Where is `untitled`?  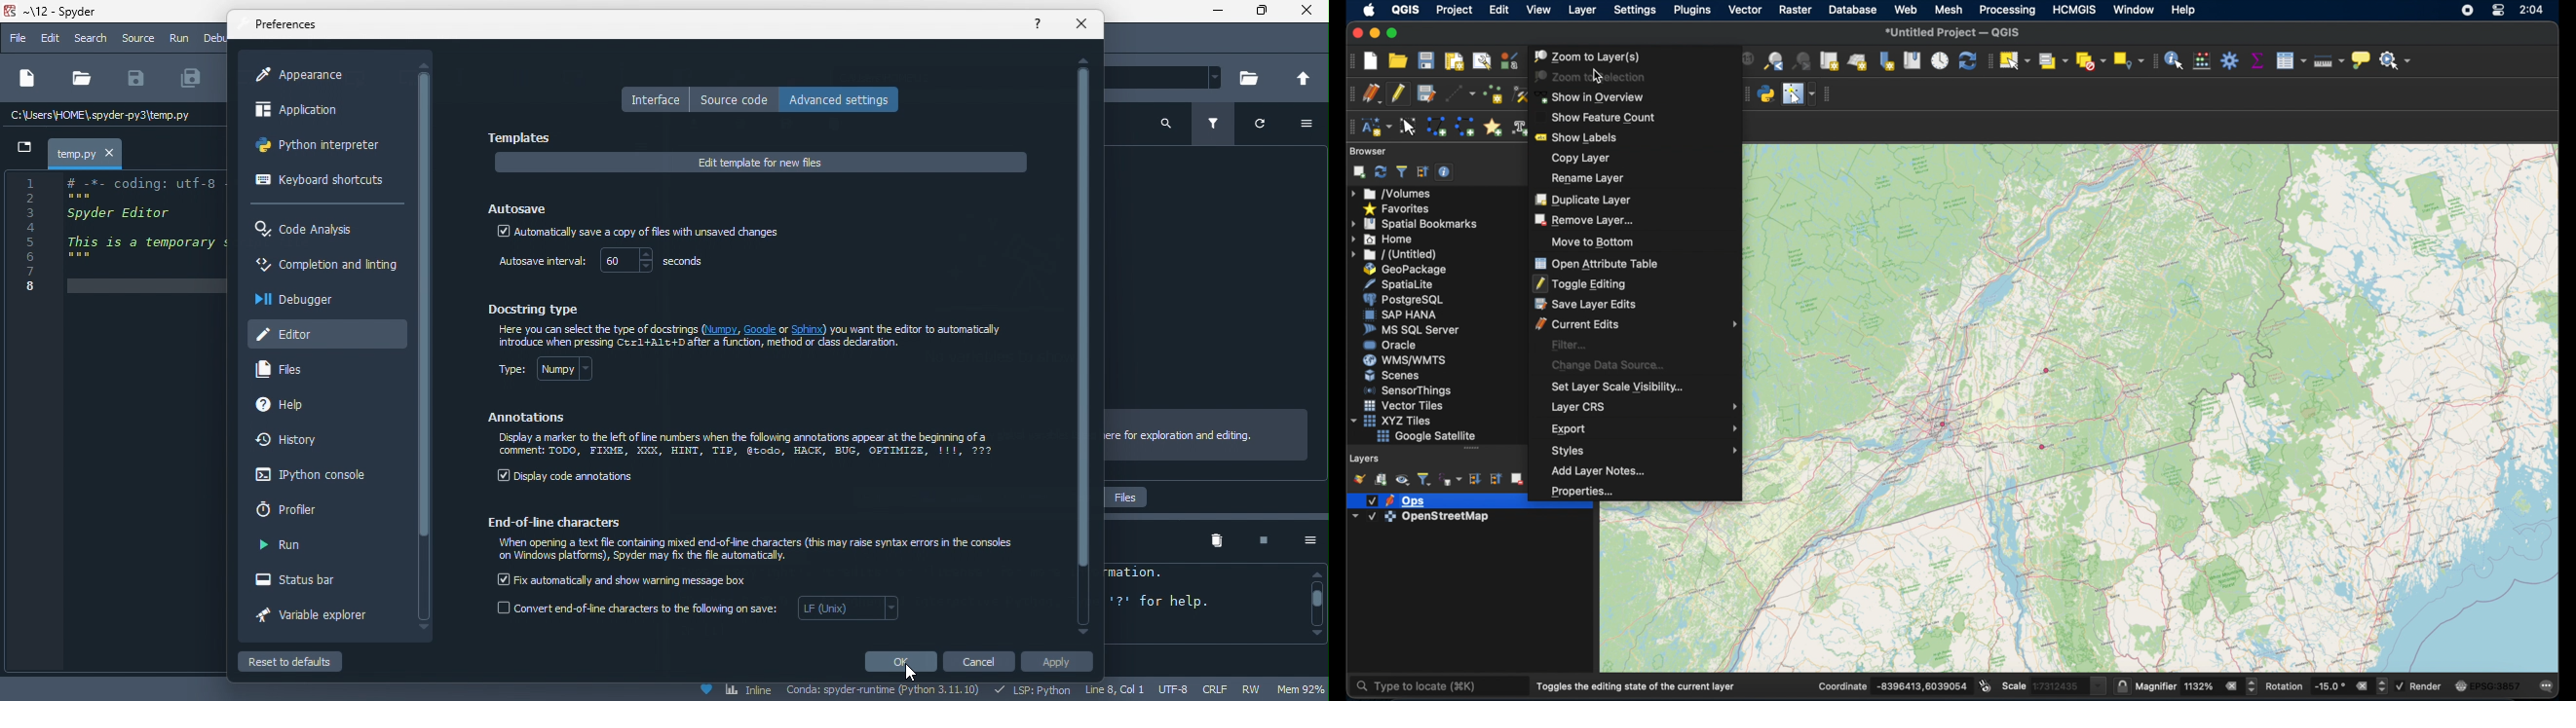
untitled is located at coordinates (1392, 254).